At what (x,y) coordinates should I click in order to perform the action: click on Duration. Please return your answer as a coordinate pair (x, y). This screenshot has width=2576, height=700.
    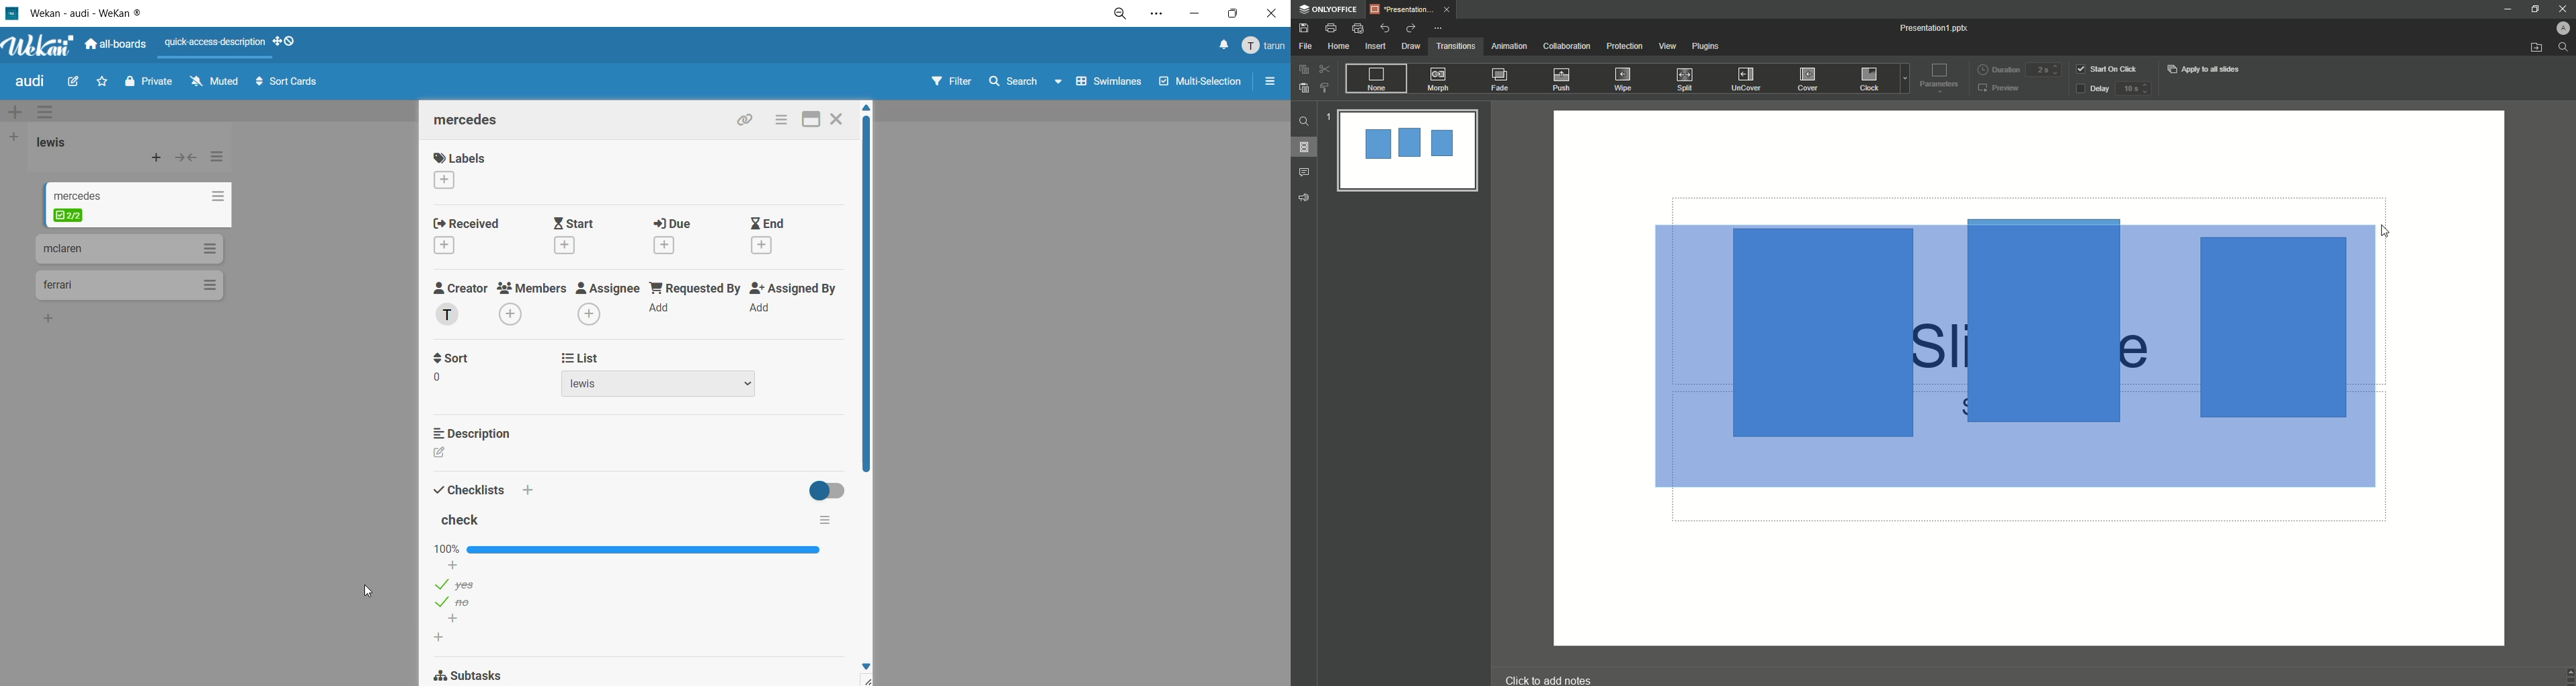
    Looking at the image, I should click on (1998, 68).